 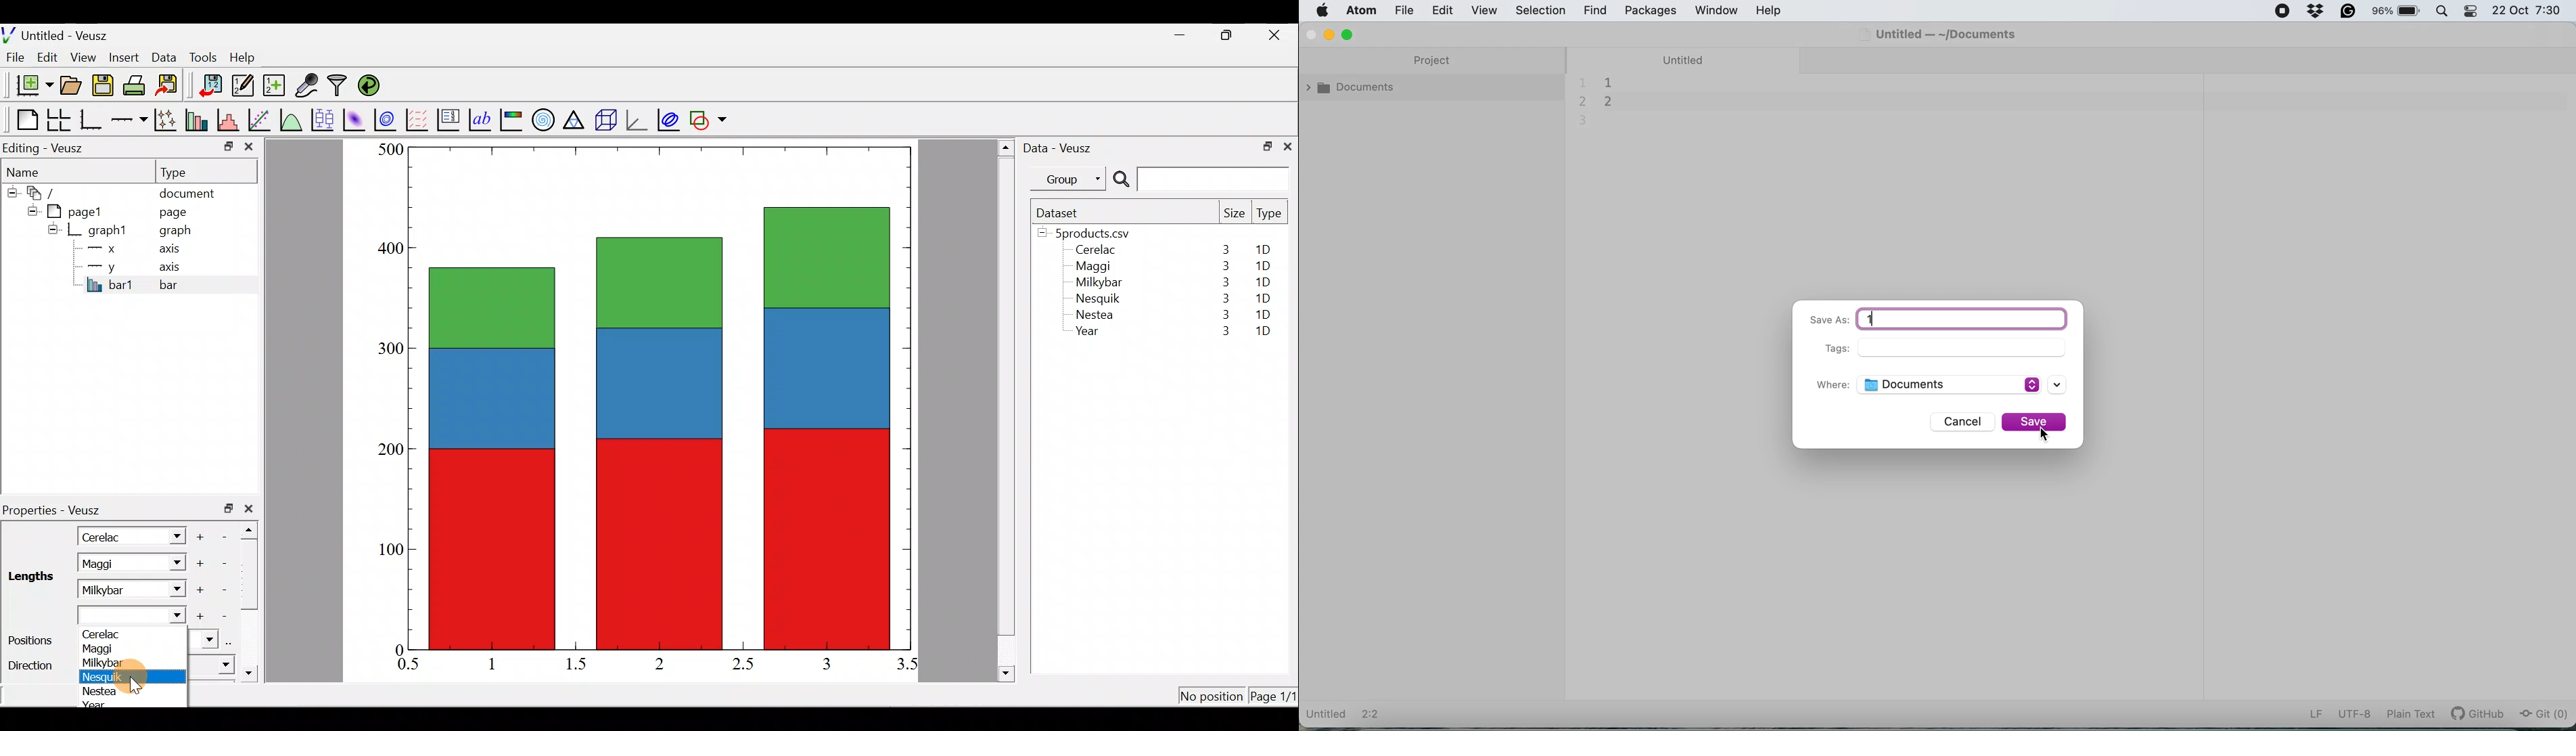 I want to click on Open a document, so click(x=72, y=87).